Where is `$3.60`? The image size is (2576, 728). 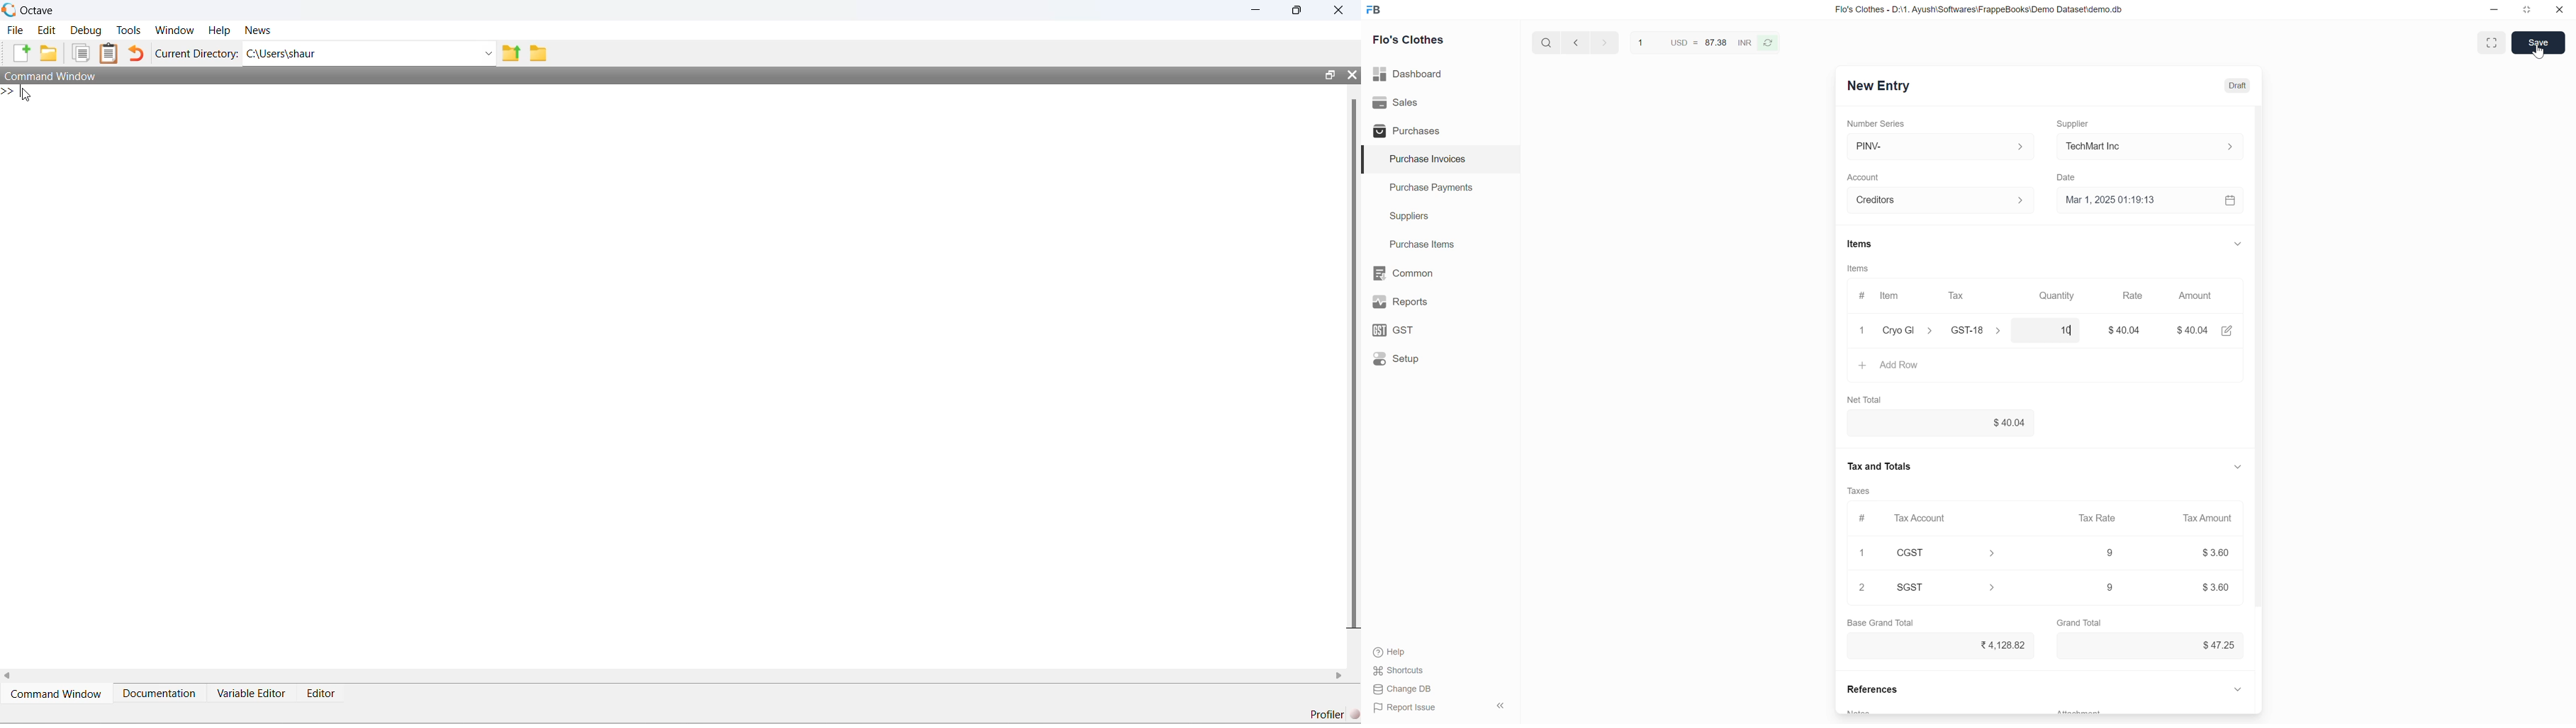
$3.60 is located at coordinates (2215, 554).